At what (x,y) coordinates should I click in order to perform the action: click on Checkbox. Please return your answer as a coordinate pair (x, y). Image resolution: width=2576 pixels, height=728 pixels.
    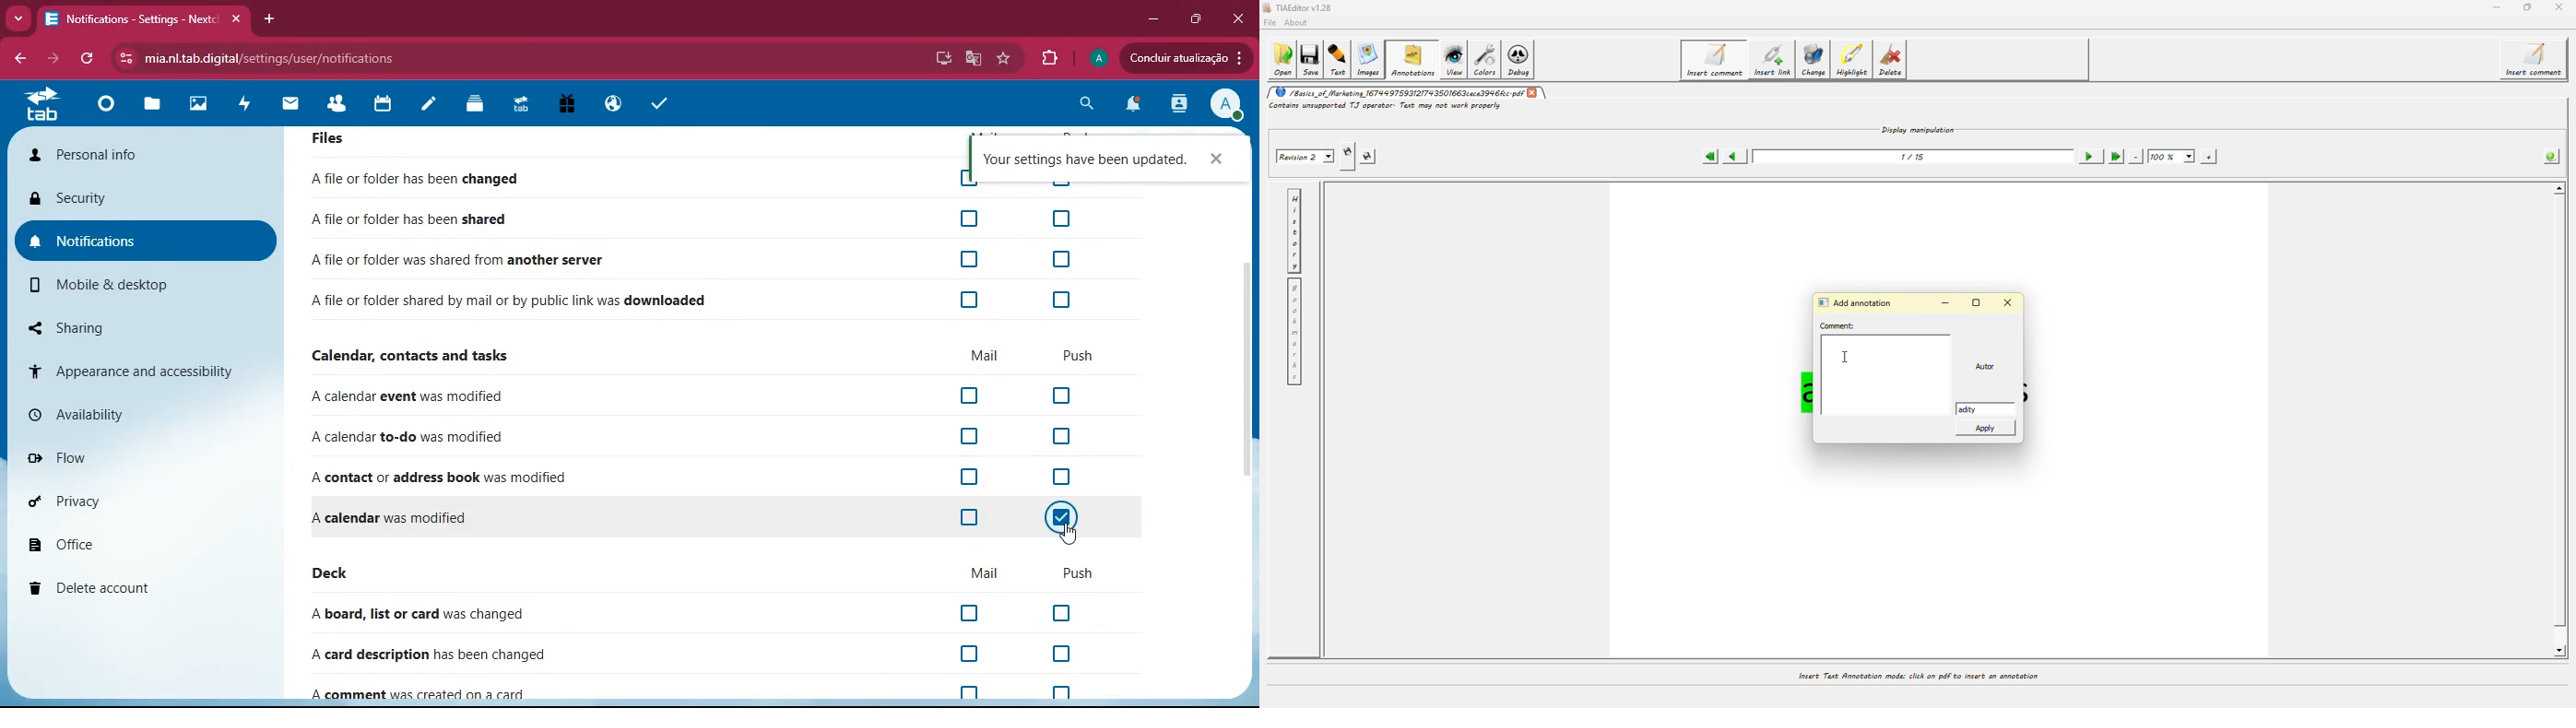
    Looking at the image, I should click on (973, 260).